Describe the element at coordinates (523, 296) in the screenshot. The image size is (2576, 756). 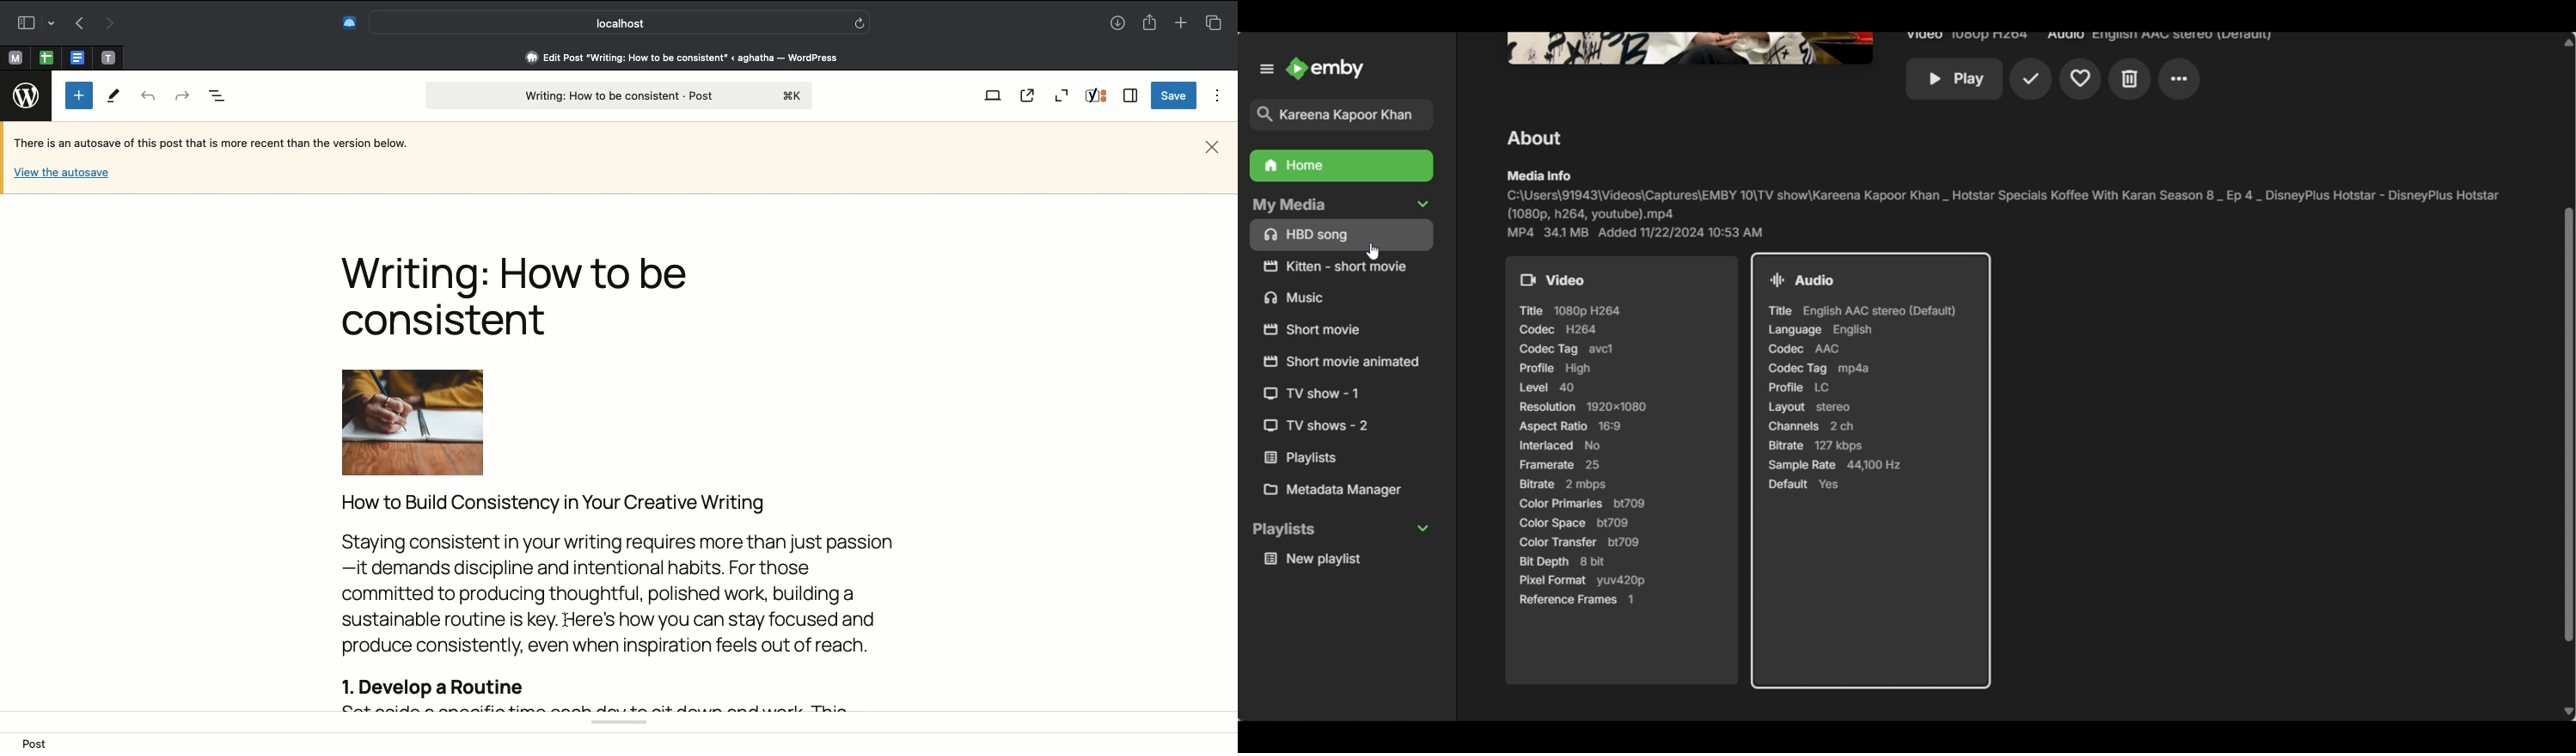
I see `Title` at that location.